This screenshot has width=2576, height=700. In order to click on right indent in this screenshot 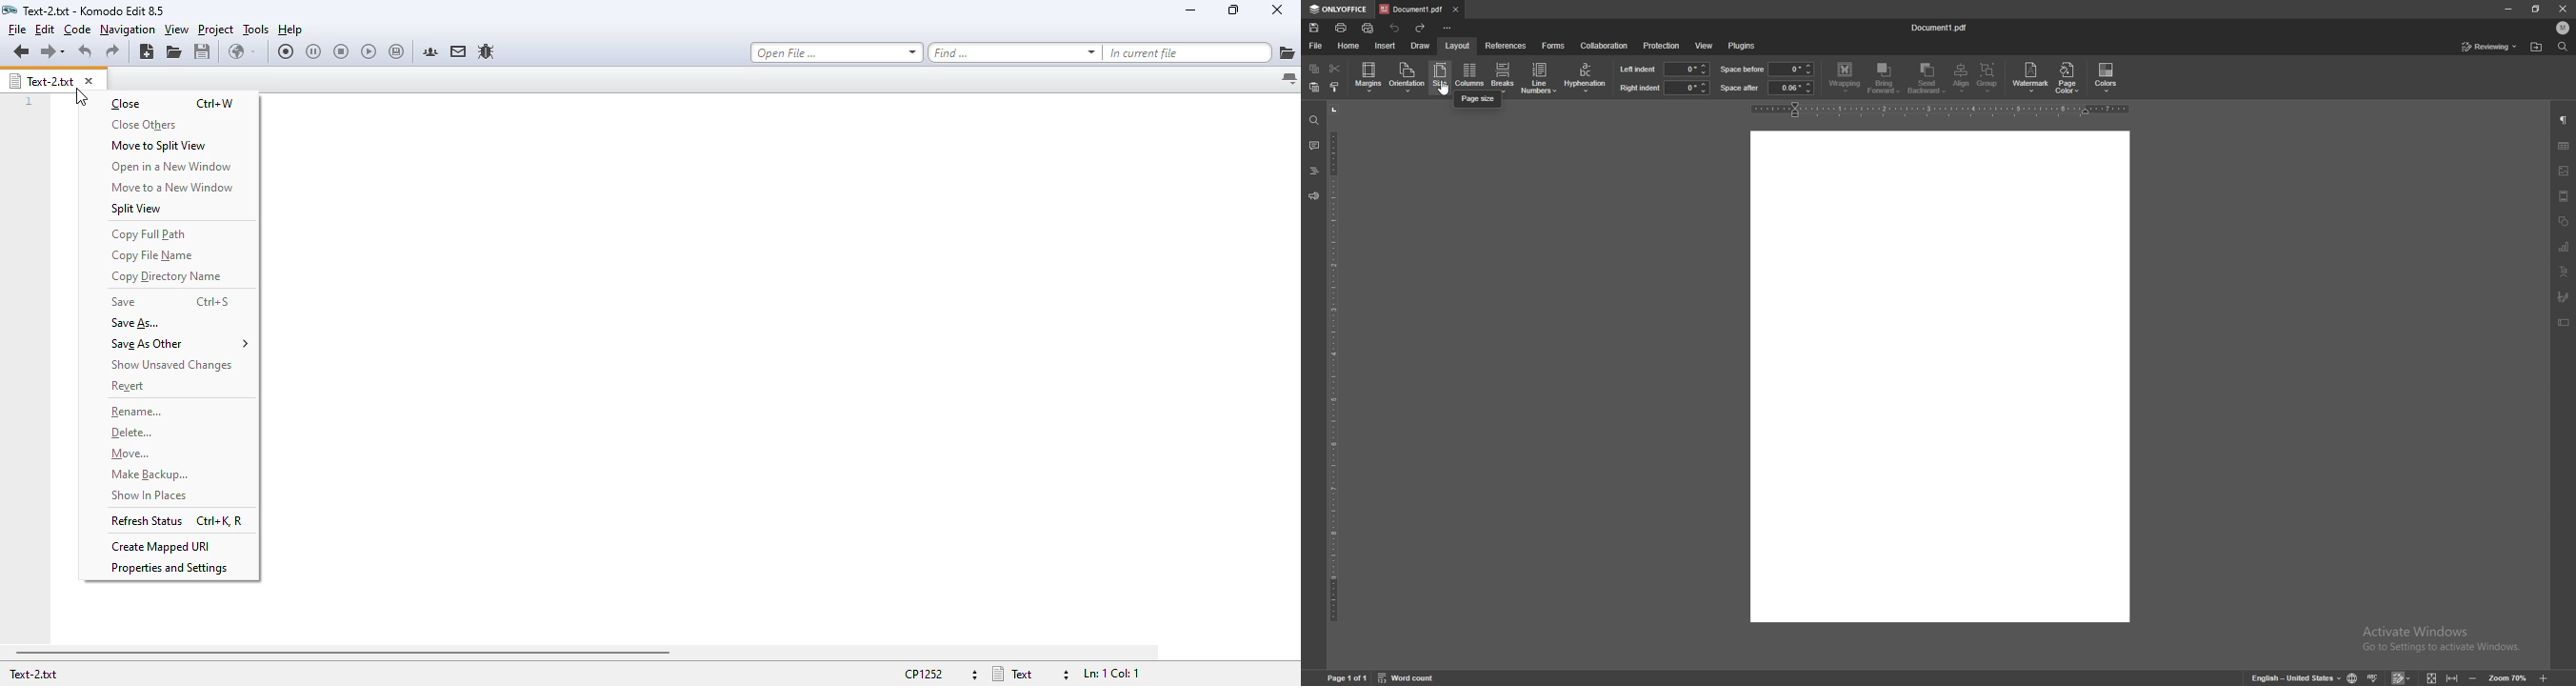, I will do `click(1639, 88)`.